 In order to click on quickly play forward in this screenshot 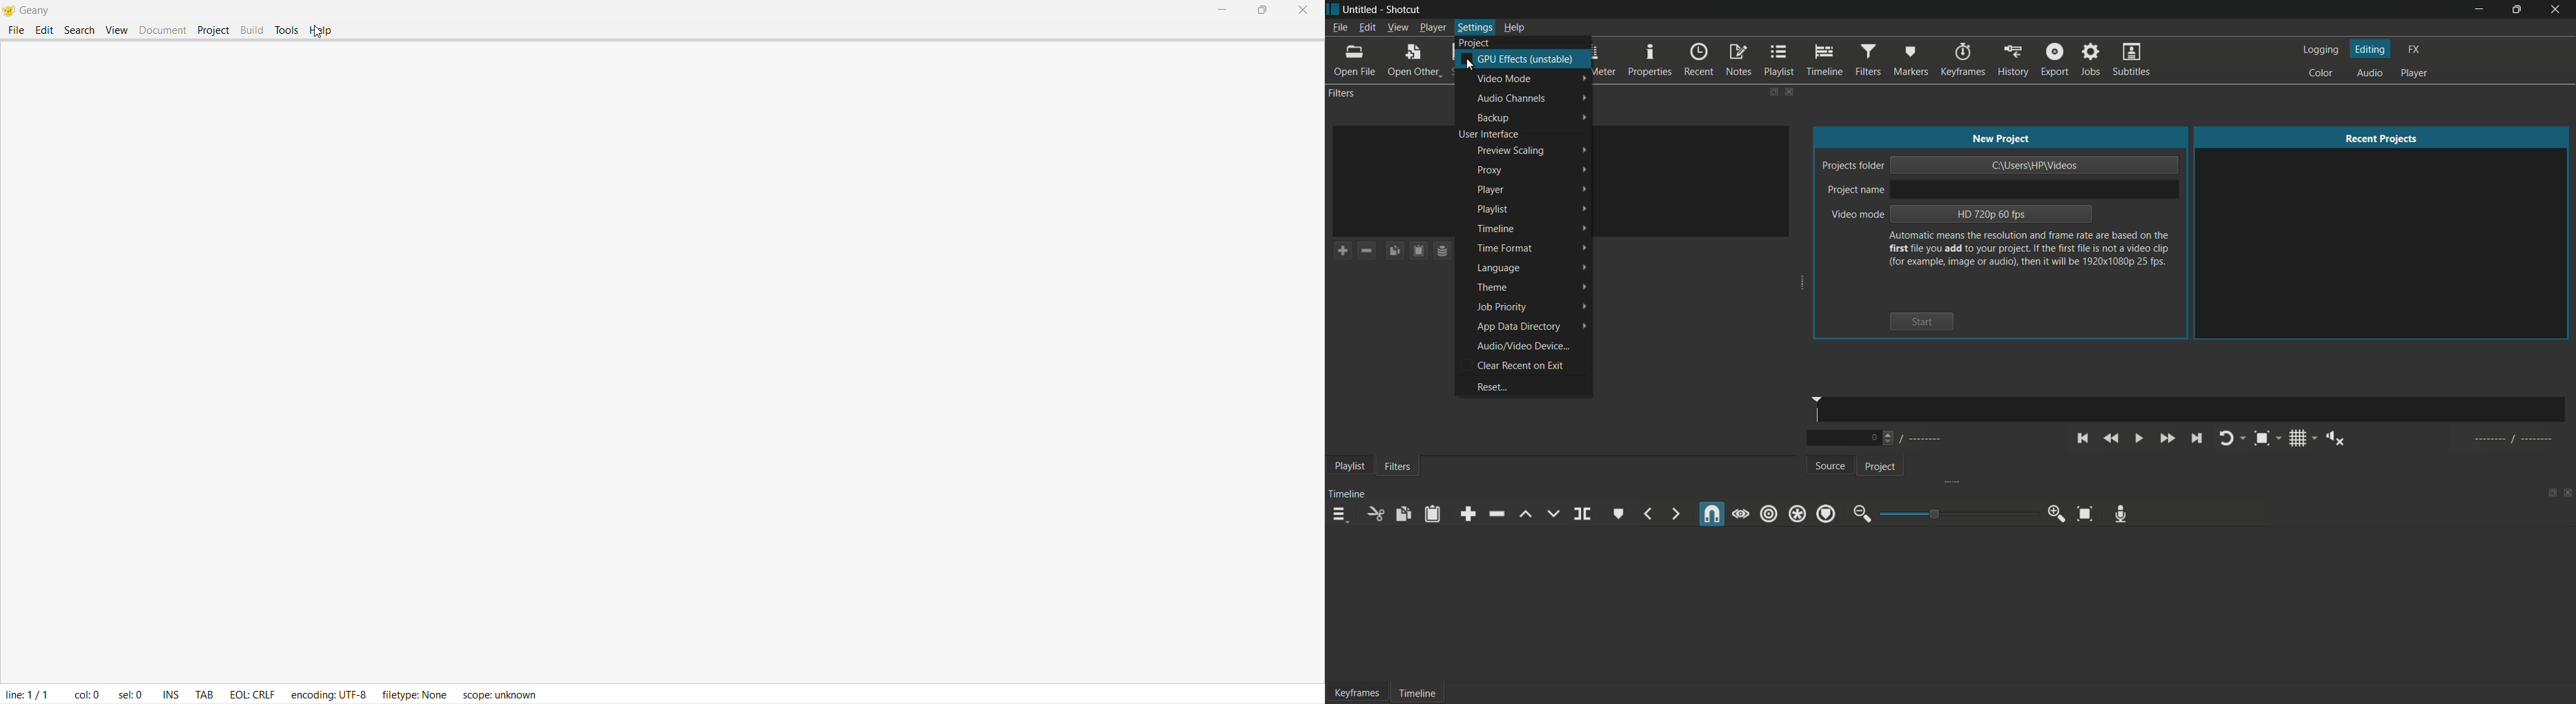, I will do `click(2167, 439)`.